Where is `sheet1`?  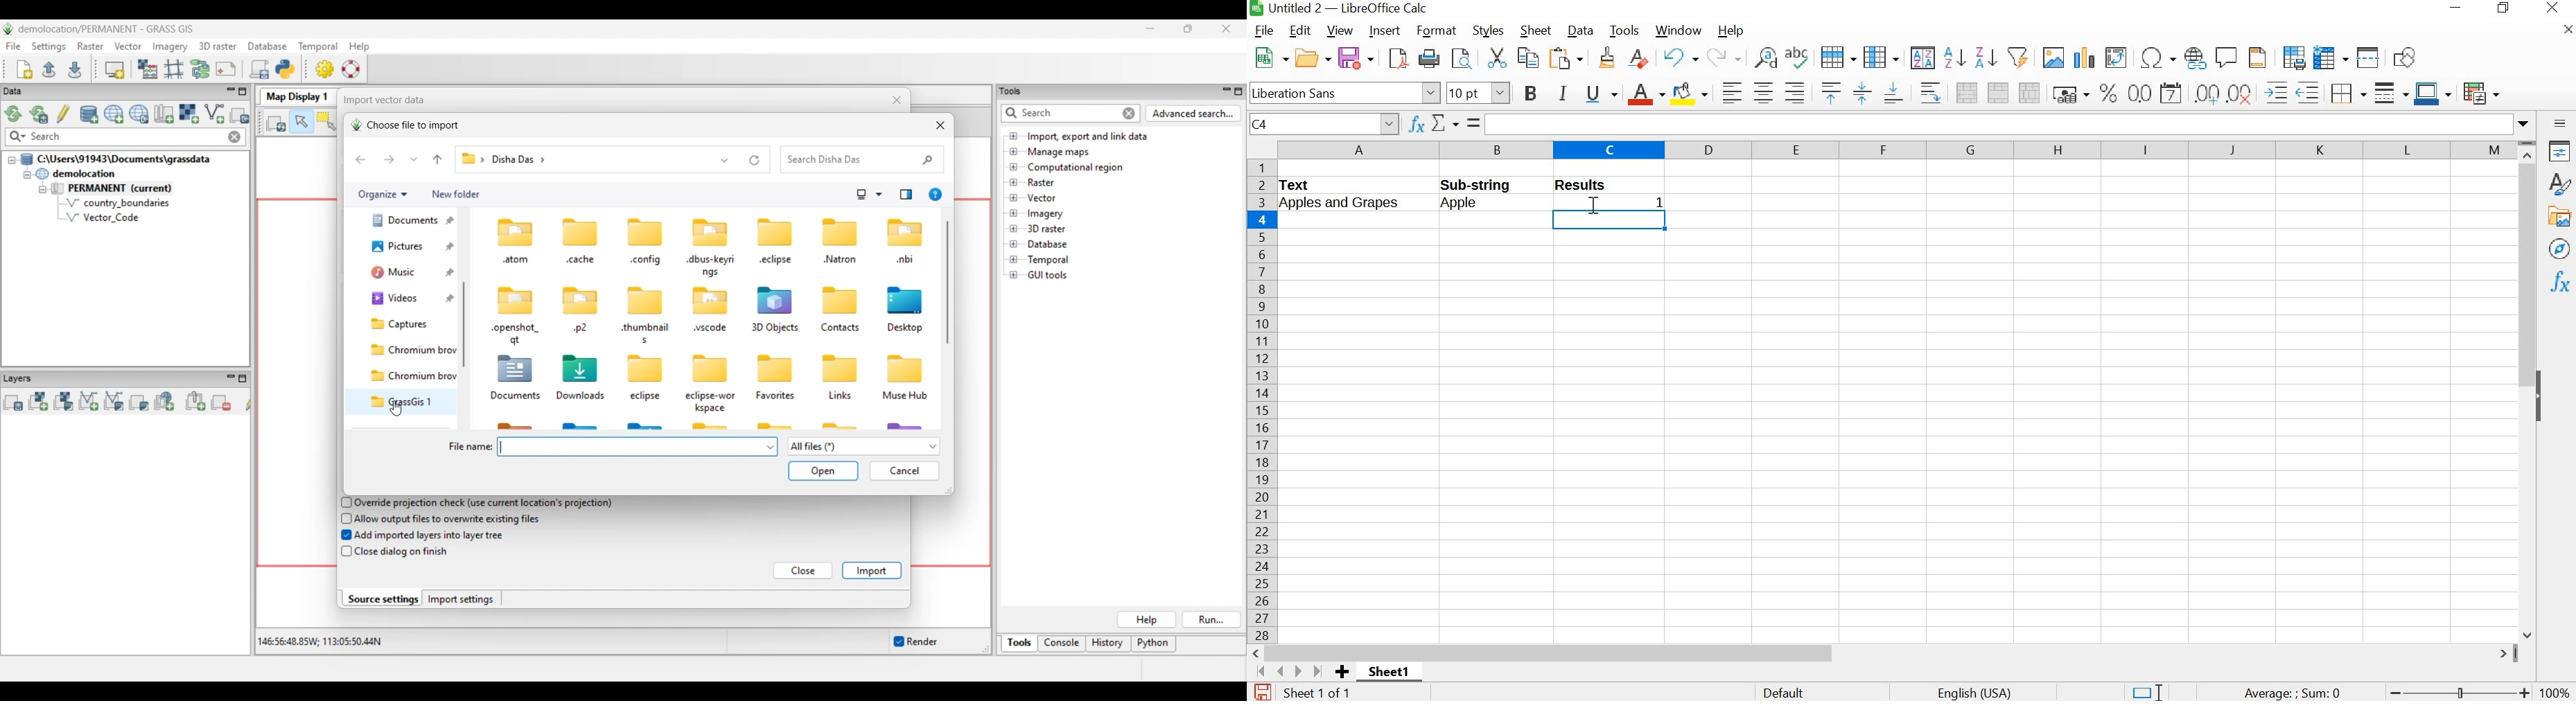
sheet1 is located at coordinates (1388, 673).